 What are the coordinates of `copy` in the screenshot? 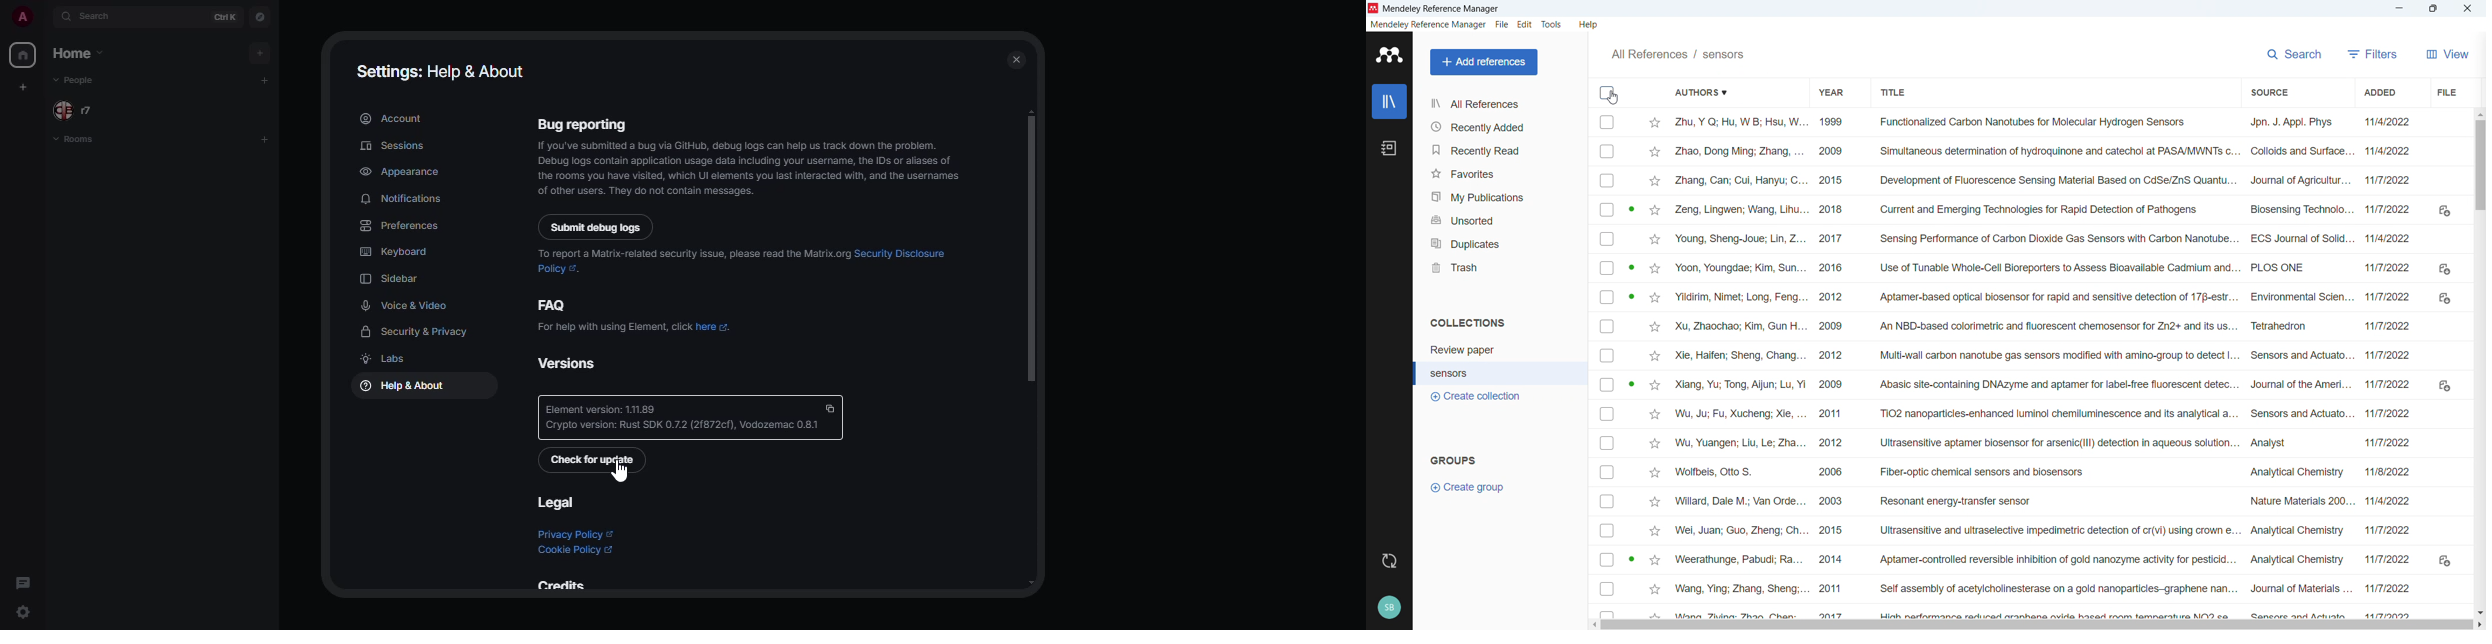 It's located at (831, 406).